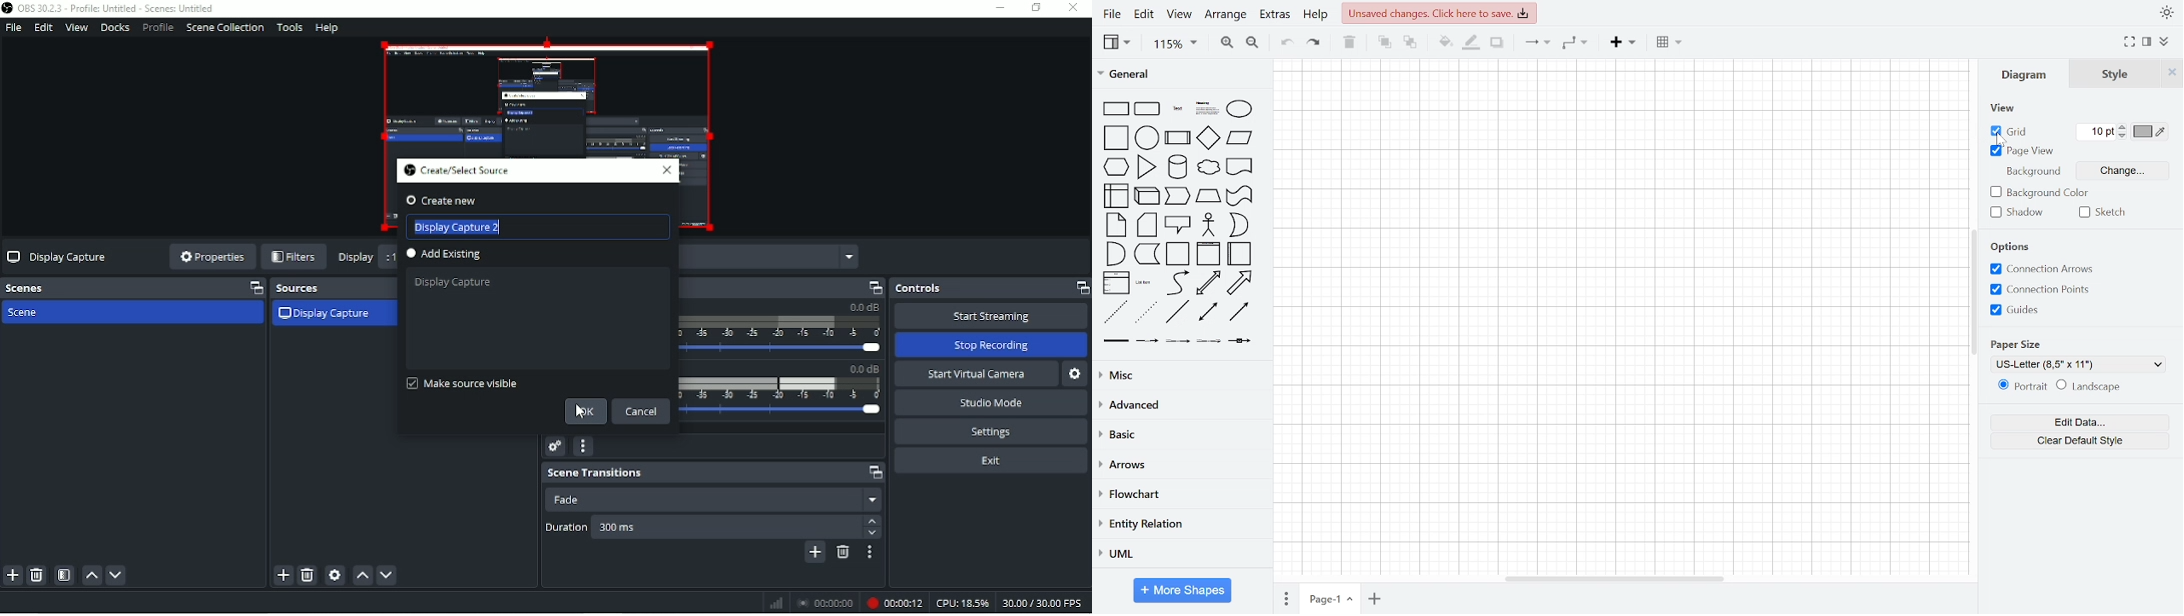 The image size is (2184, 616). Describe the element at coordinates (2117, 74) in the screenshot. I see `style` at that location.